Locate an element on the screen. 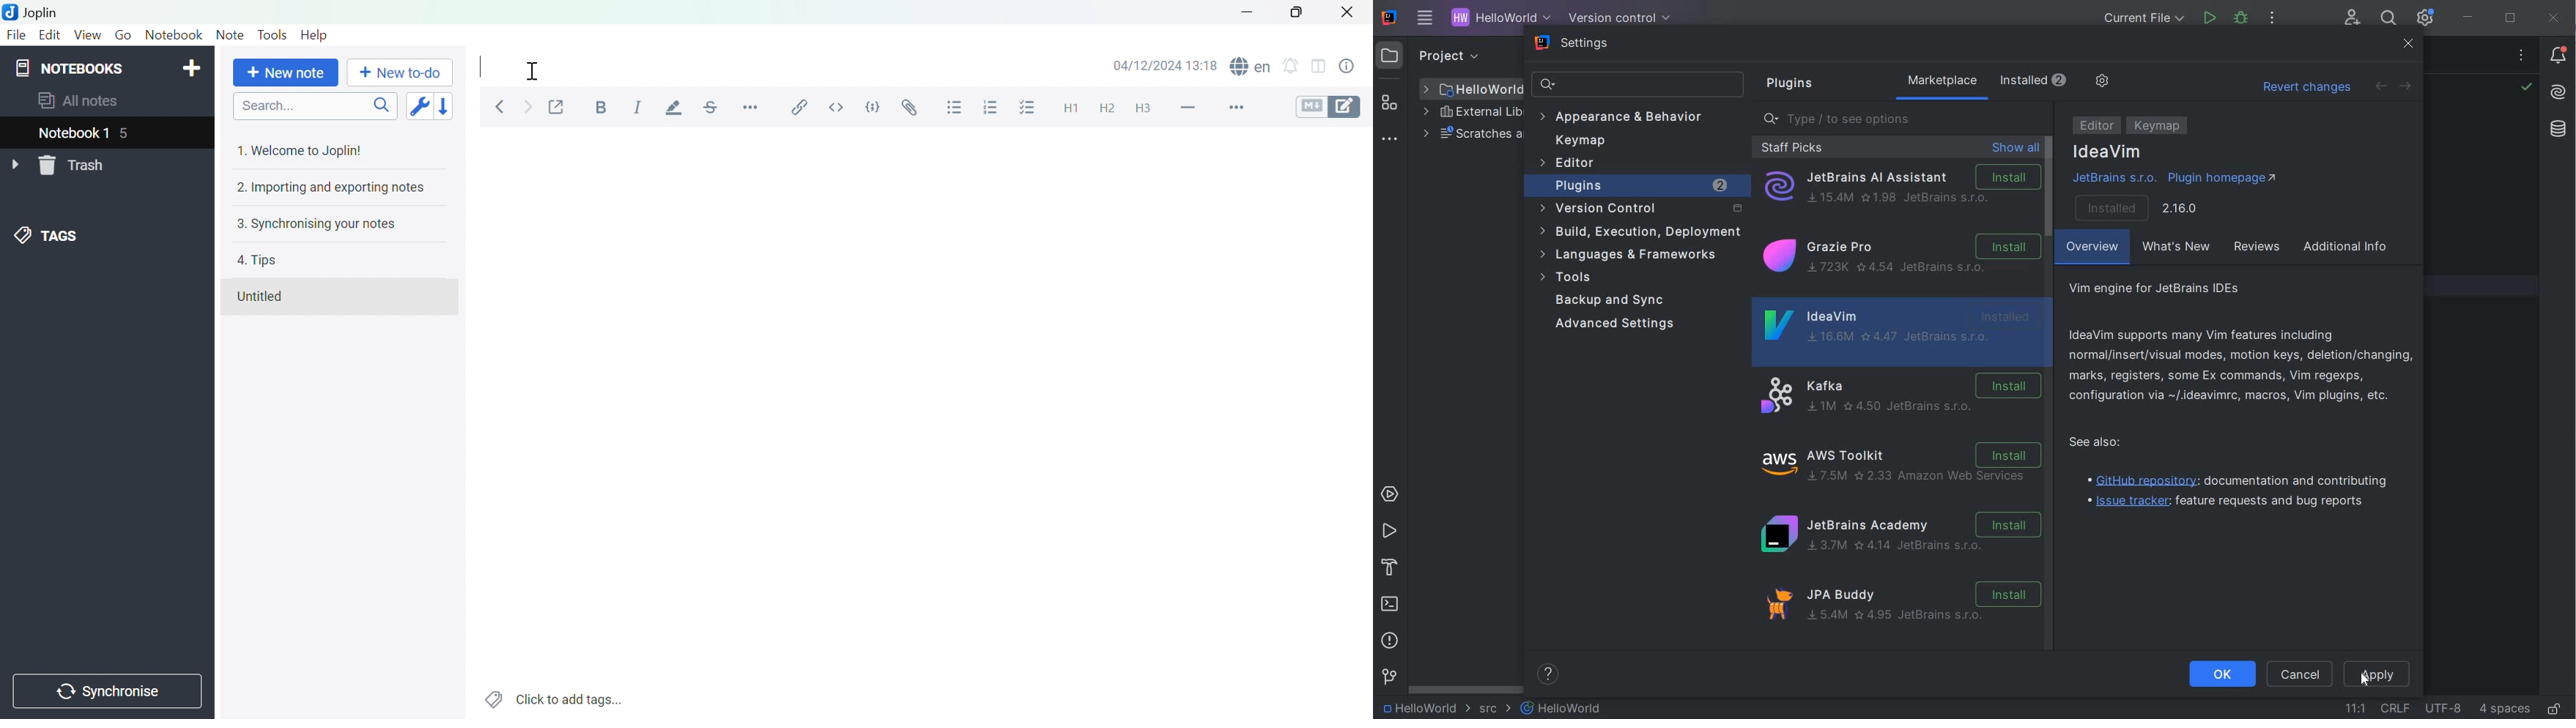 This screenshot has height=728, width=2576. Highlight is located at coordinates (676, 107).